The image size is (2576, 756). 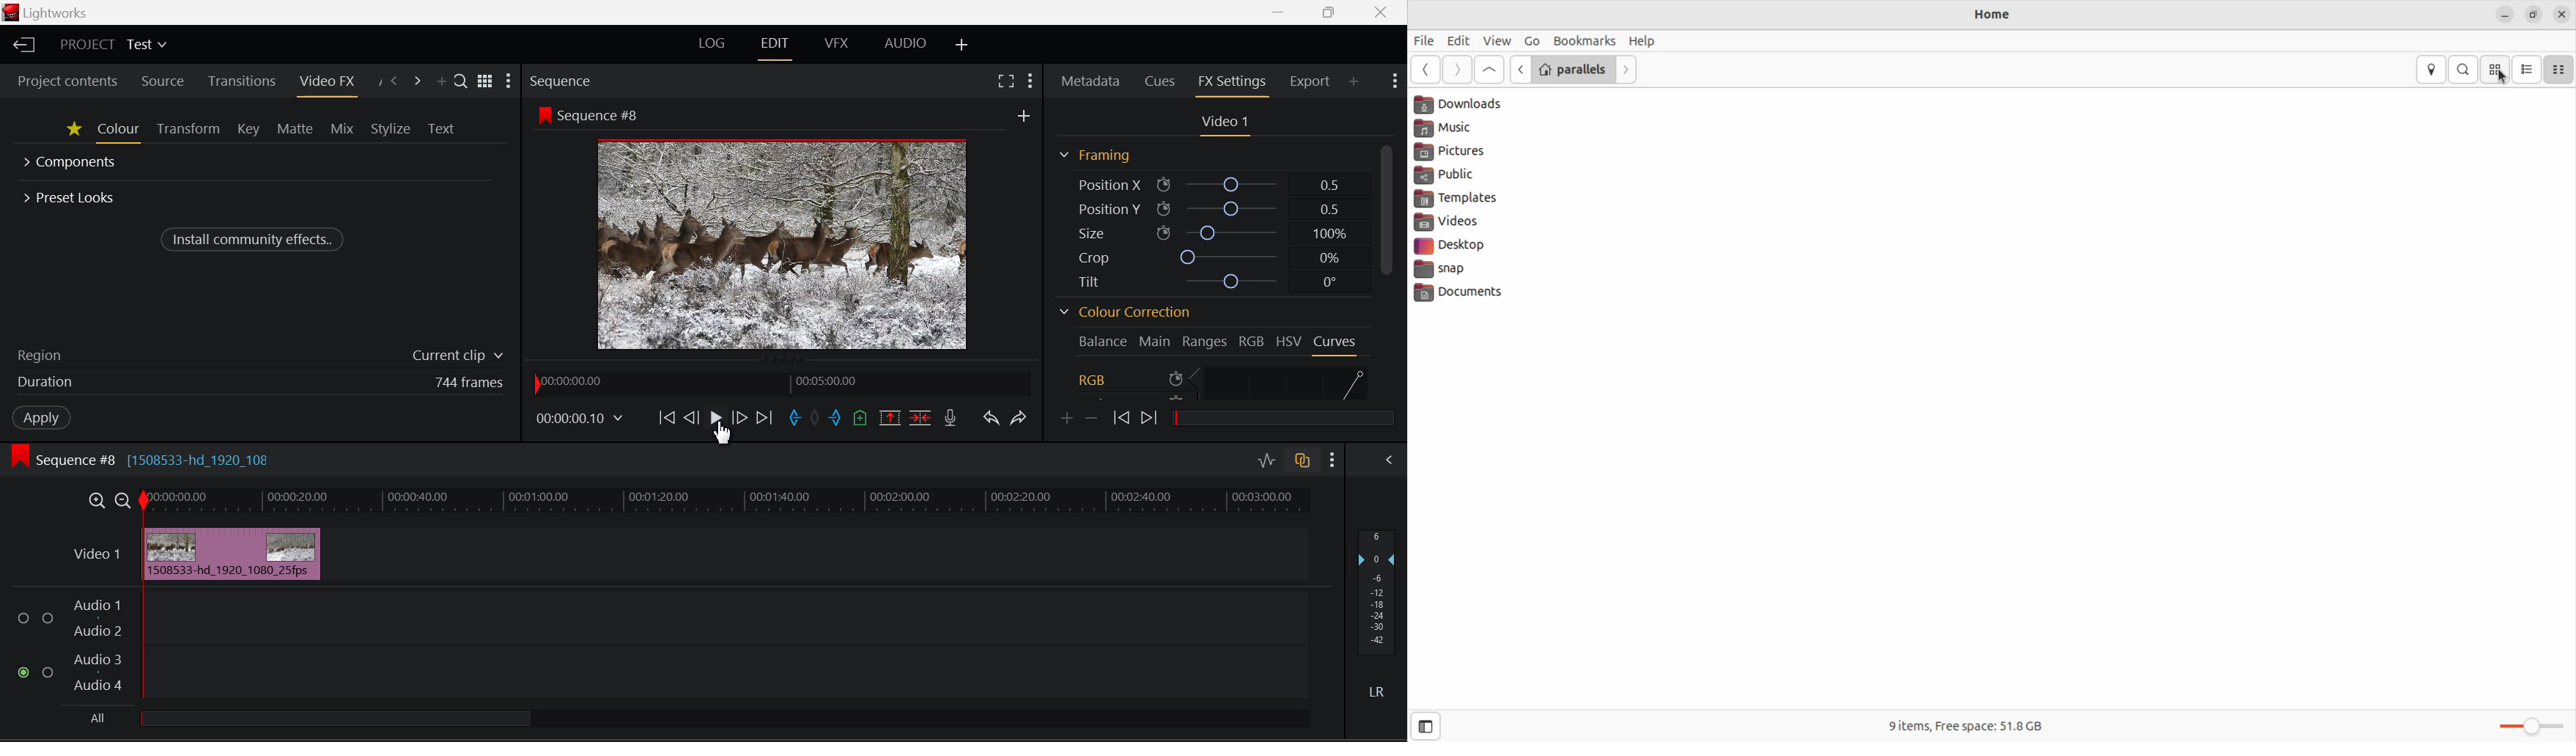 What do you see at coordinates (920, 418) in the screenshot?
I see `Delete/Cut` at bounding box center [920, 418].